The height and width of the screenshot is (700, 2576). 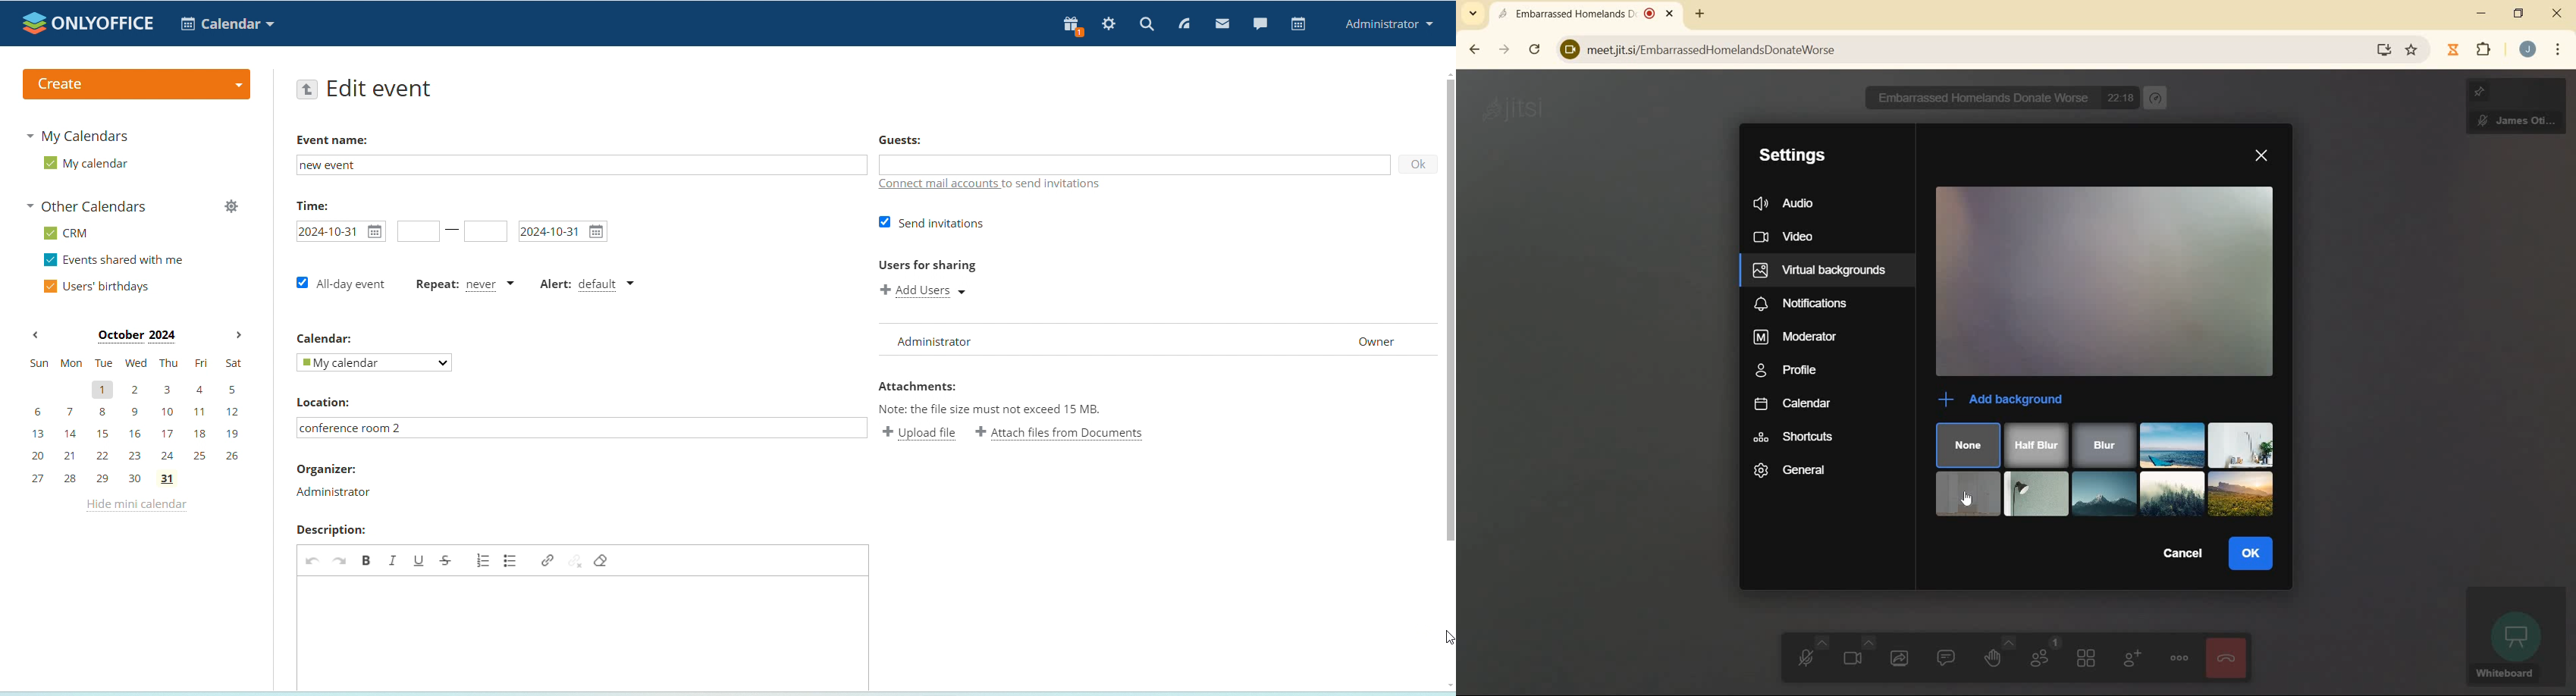 What do you see at coordinates (323, 337) in the screenshot?
I see `Calendar` at bounding box center [323, 337].